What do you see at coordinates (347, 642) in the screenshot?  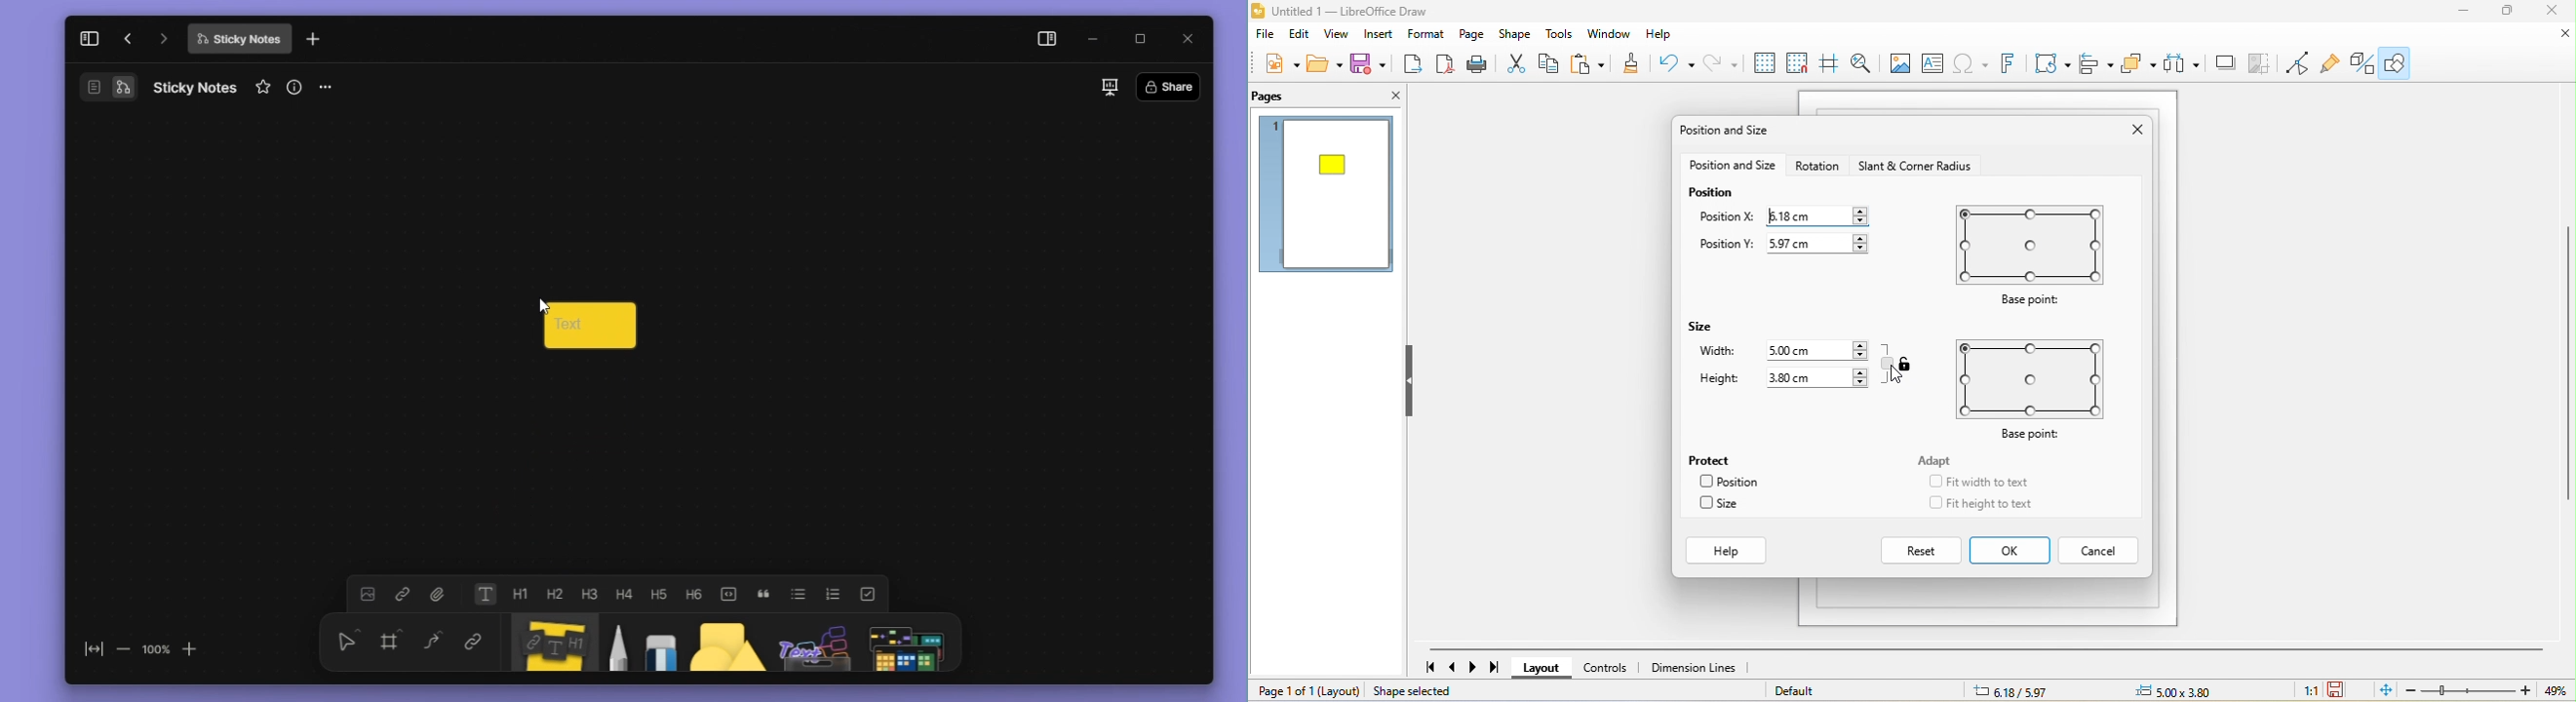 I see `select` at bounding box center [347, 642].